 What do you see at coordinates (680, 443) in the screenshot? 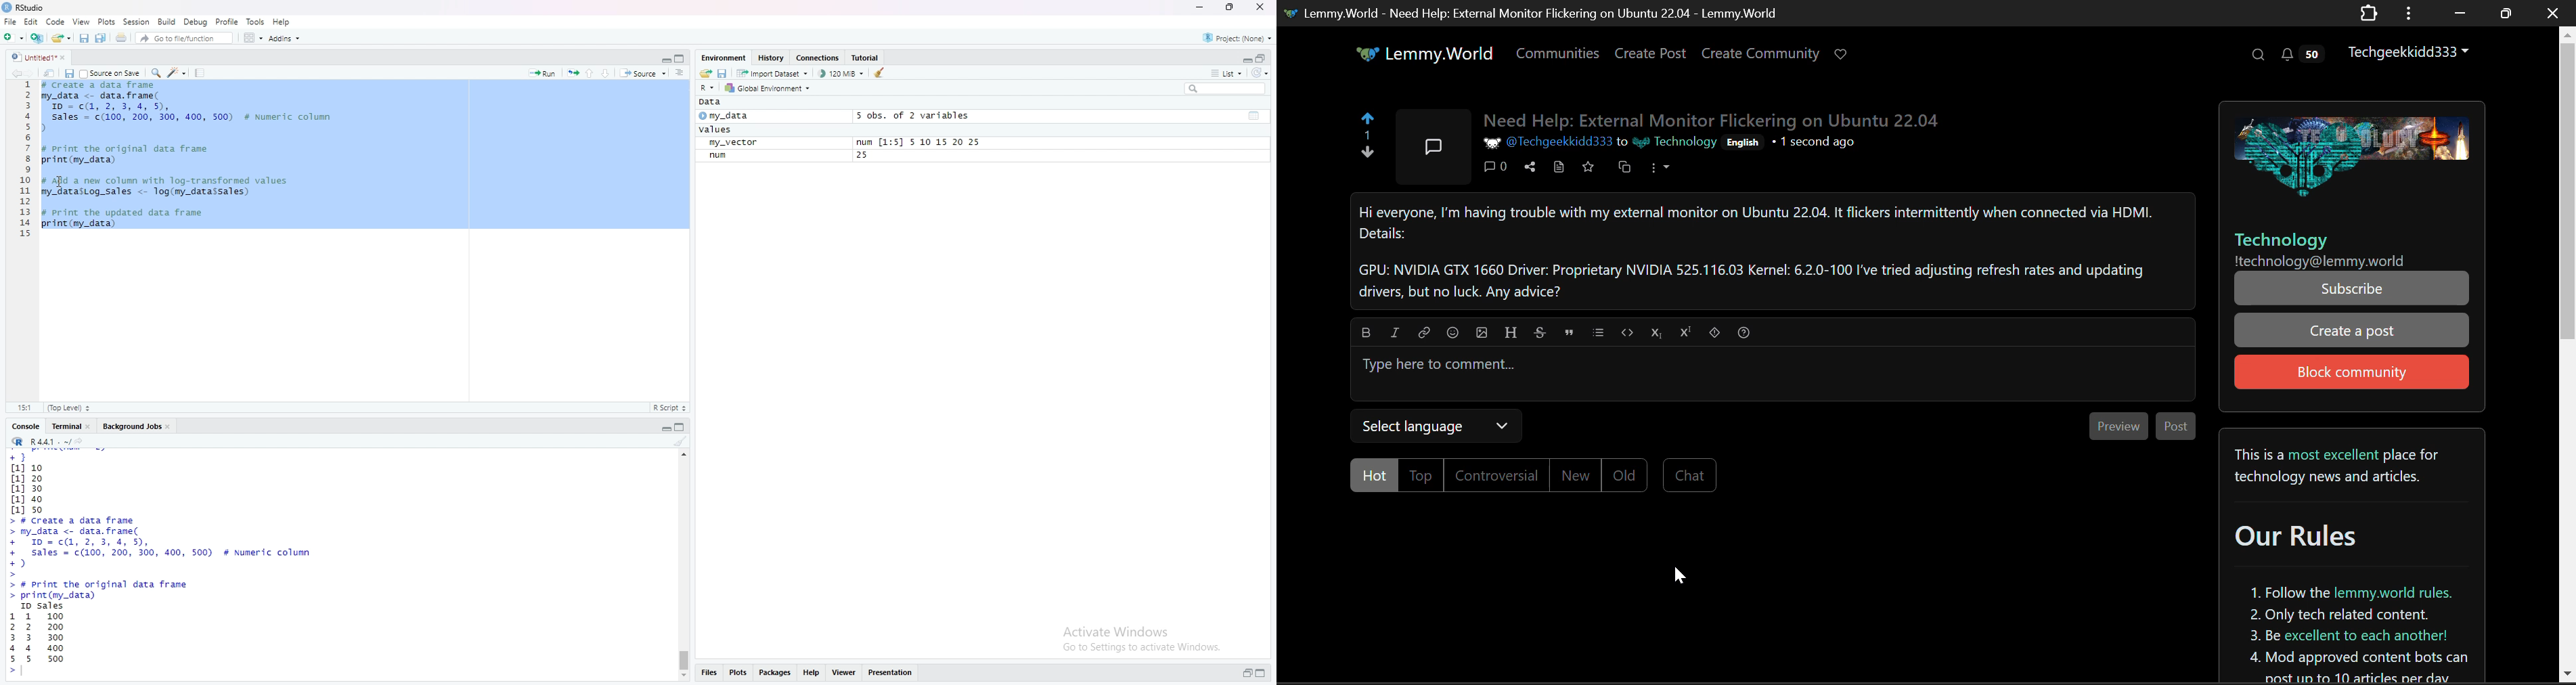
I see `clear console` at bounding box center [680, 443].